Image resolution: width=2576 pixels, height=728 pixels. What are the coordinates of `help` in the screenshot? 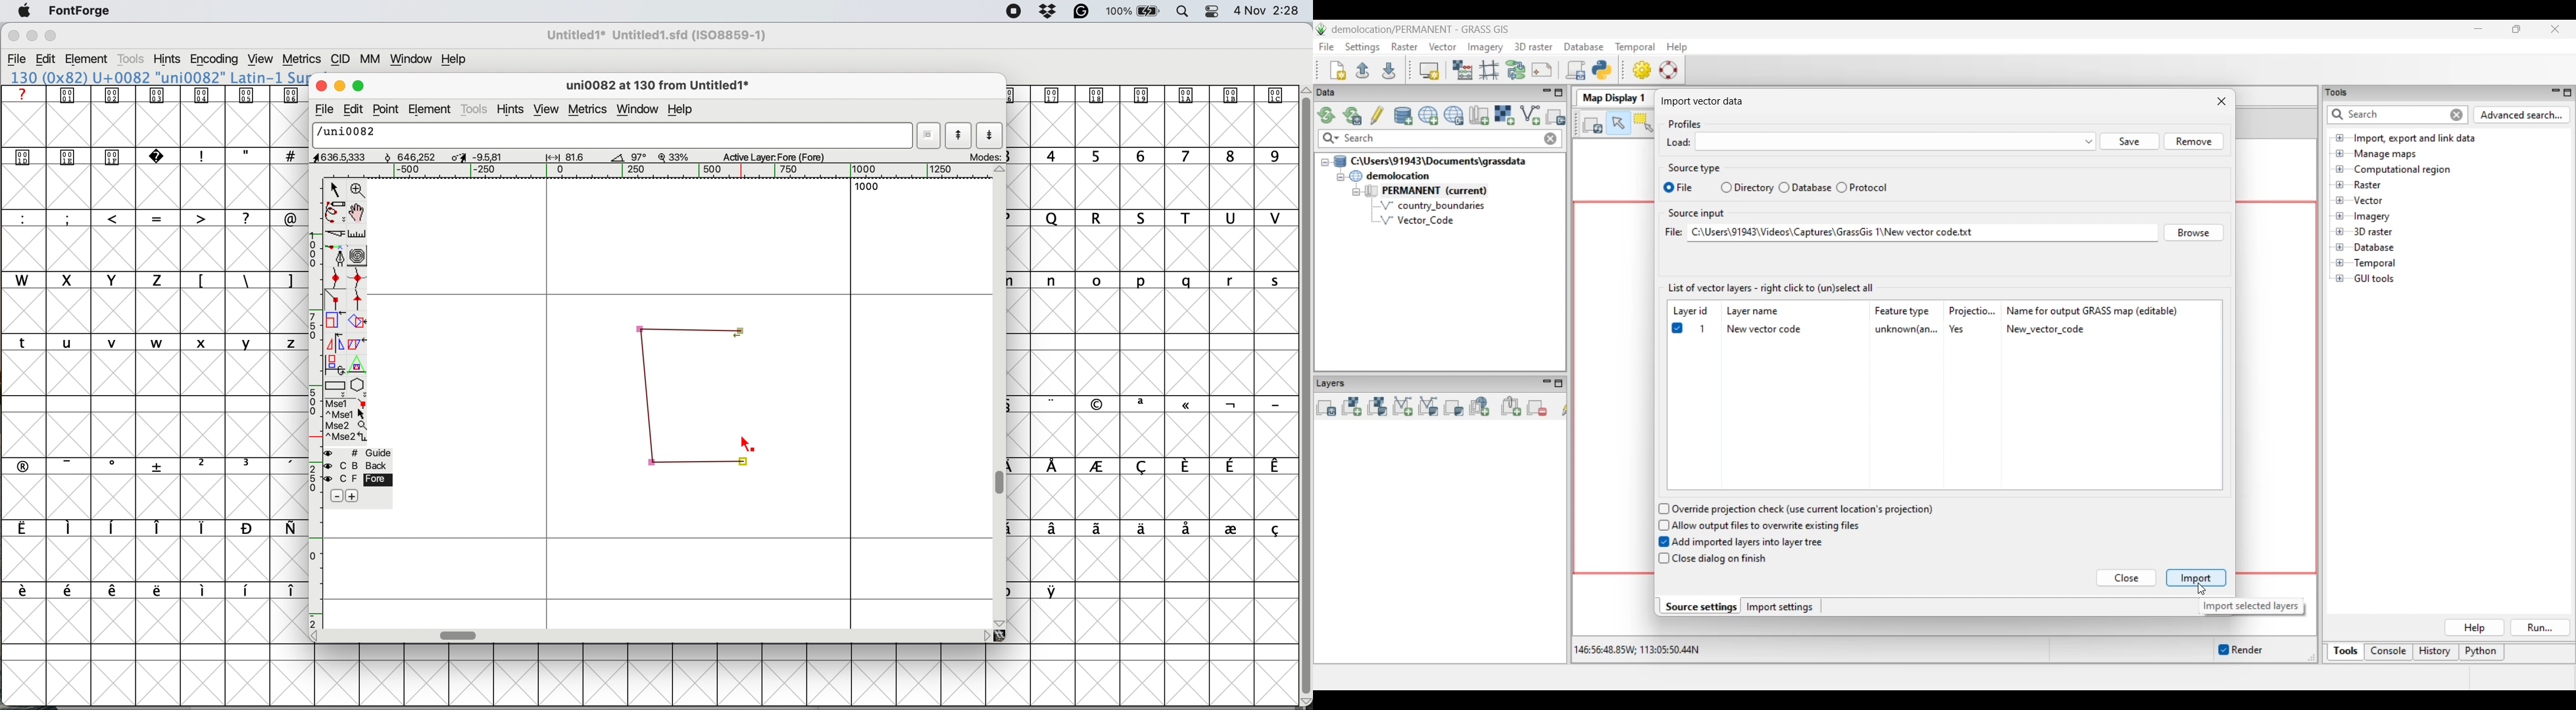 It's located at (456, 59).